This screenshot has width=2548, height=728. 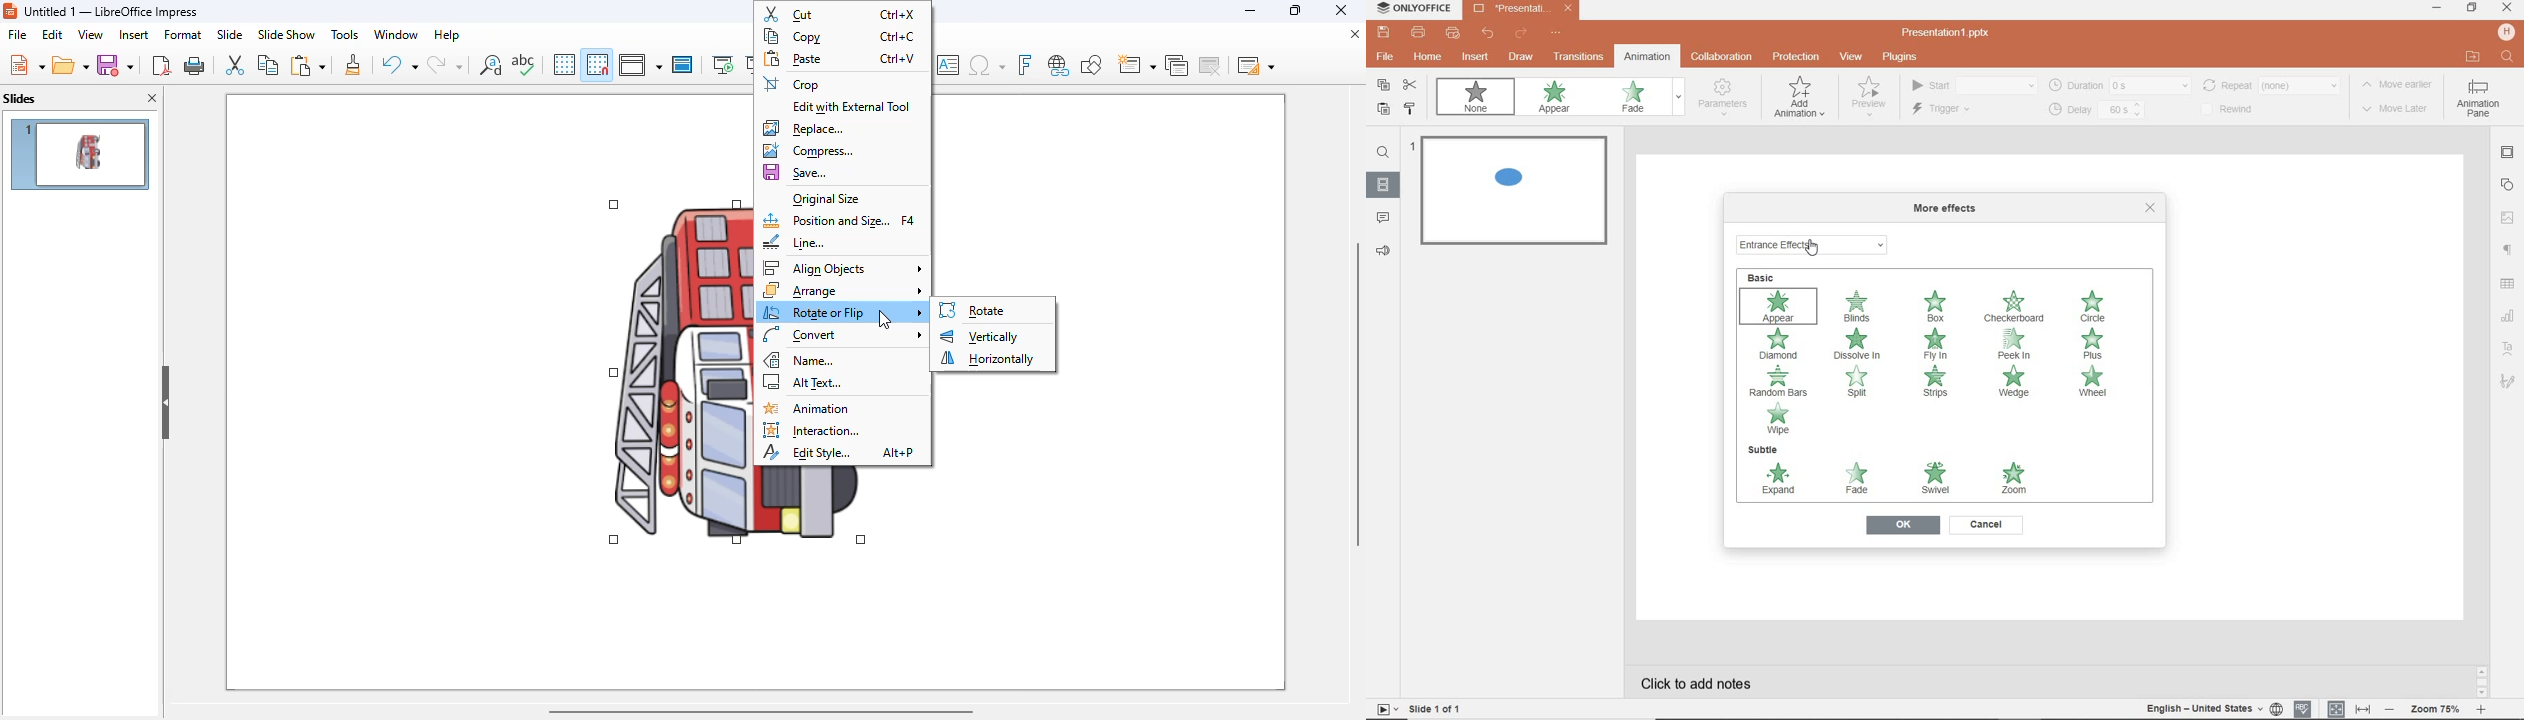 What do you see at coordinates (80, 154) in the screenshot?
I see `slide 1` at bounding box center [80, 154].